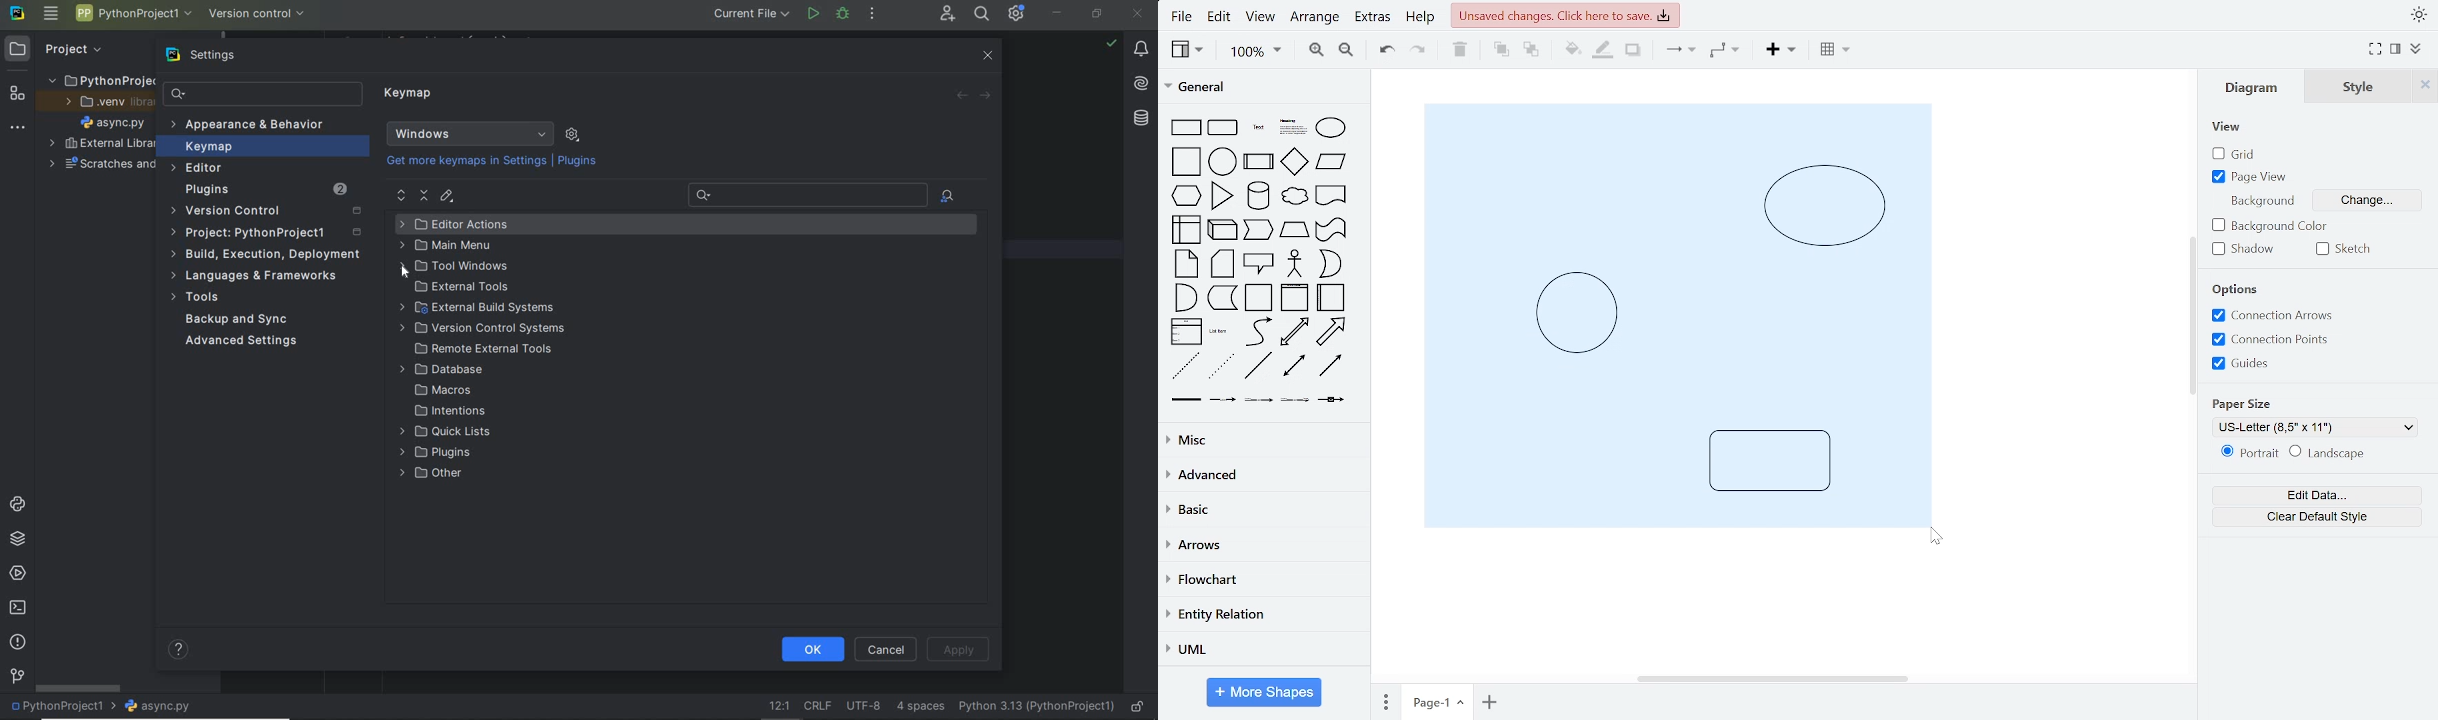 Image resolution: width=2464 pixels, height=728 pixels. Describe the element at coordinates (1374, 19) in the screenshot. I see `extras` at that location.